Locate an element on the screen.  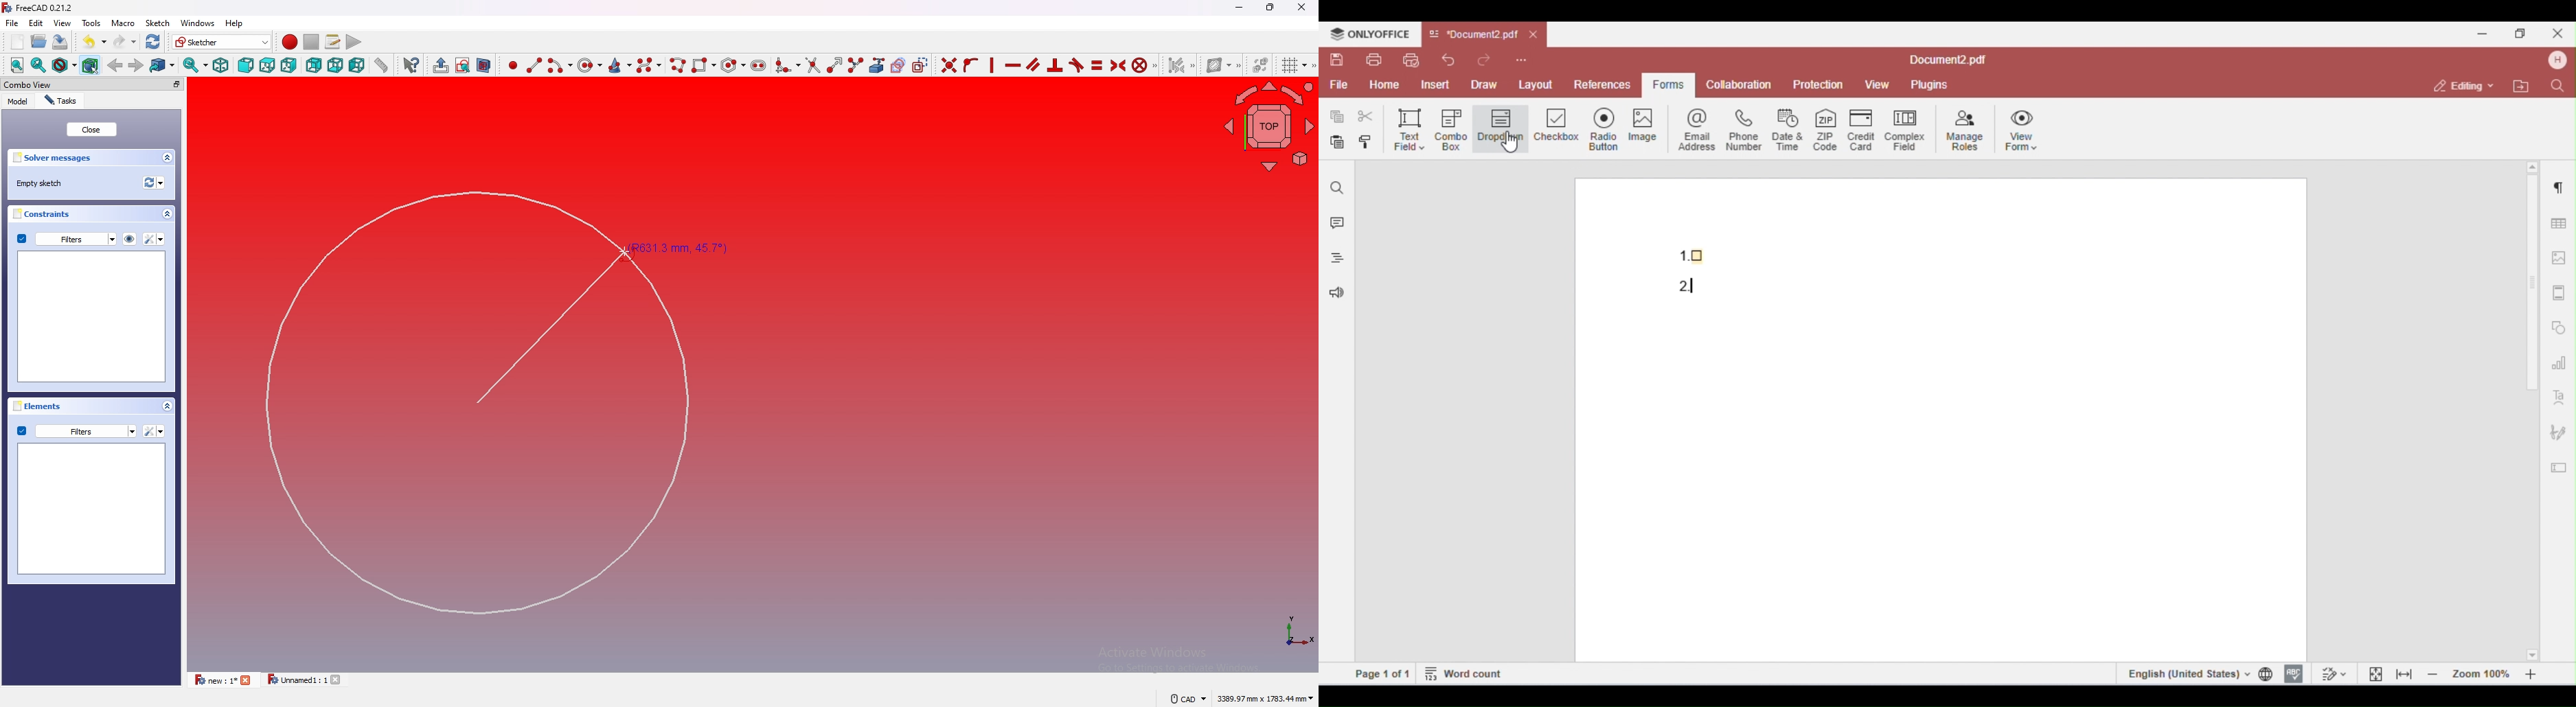
show B-Spline information layer is located at coordinates (1222, 65).